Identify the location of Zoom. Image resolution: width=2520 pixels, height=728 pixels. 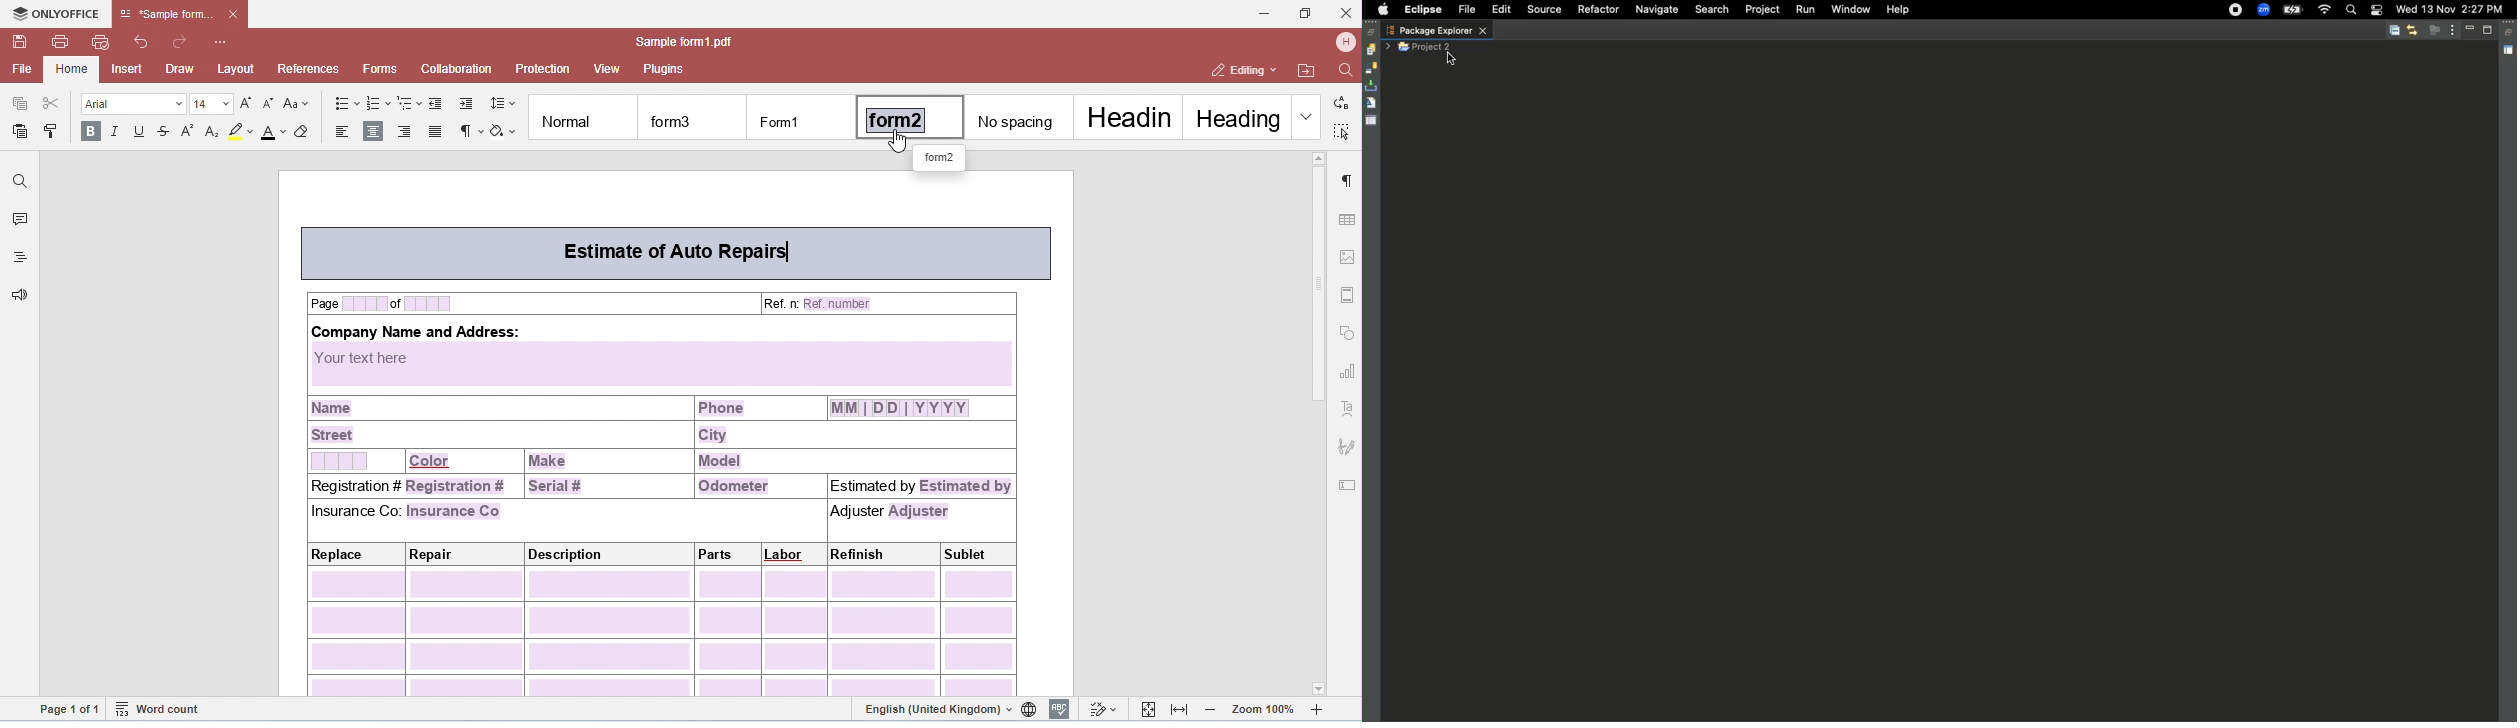
(2264, 10).